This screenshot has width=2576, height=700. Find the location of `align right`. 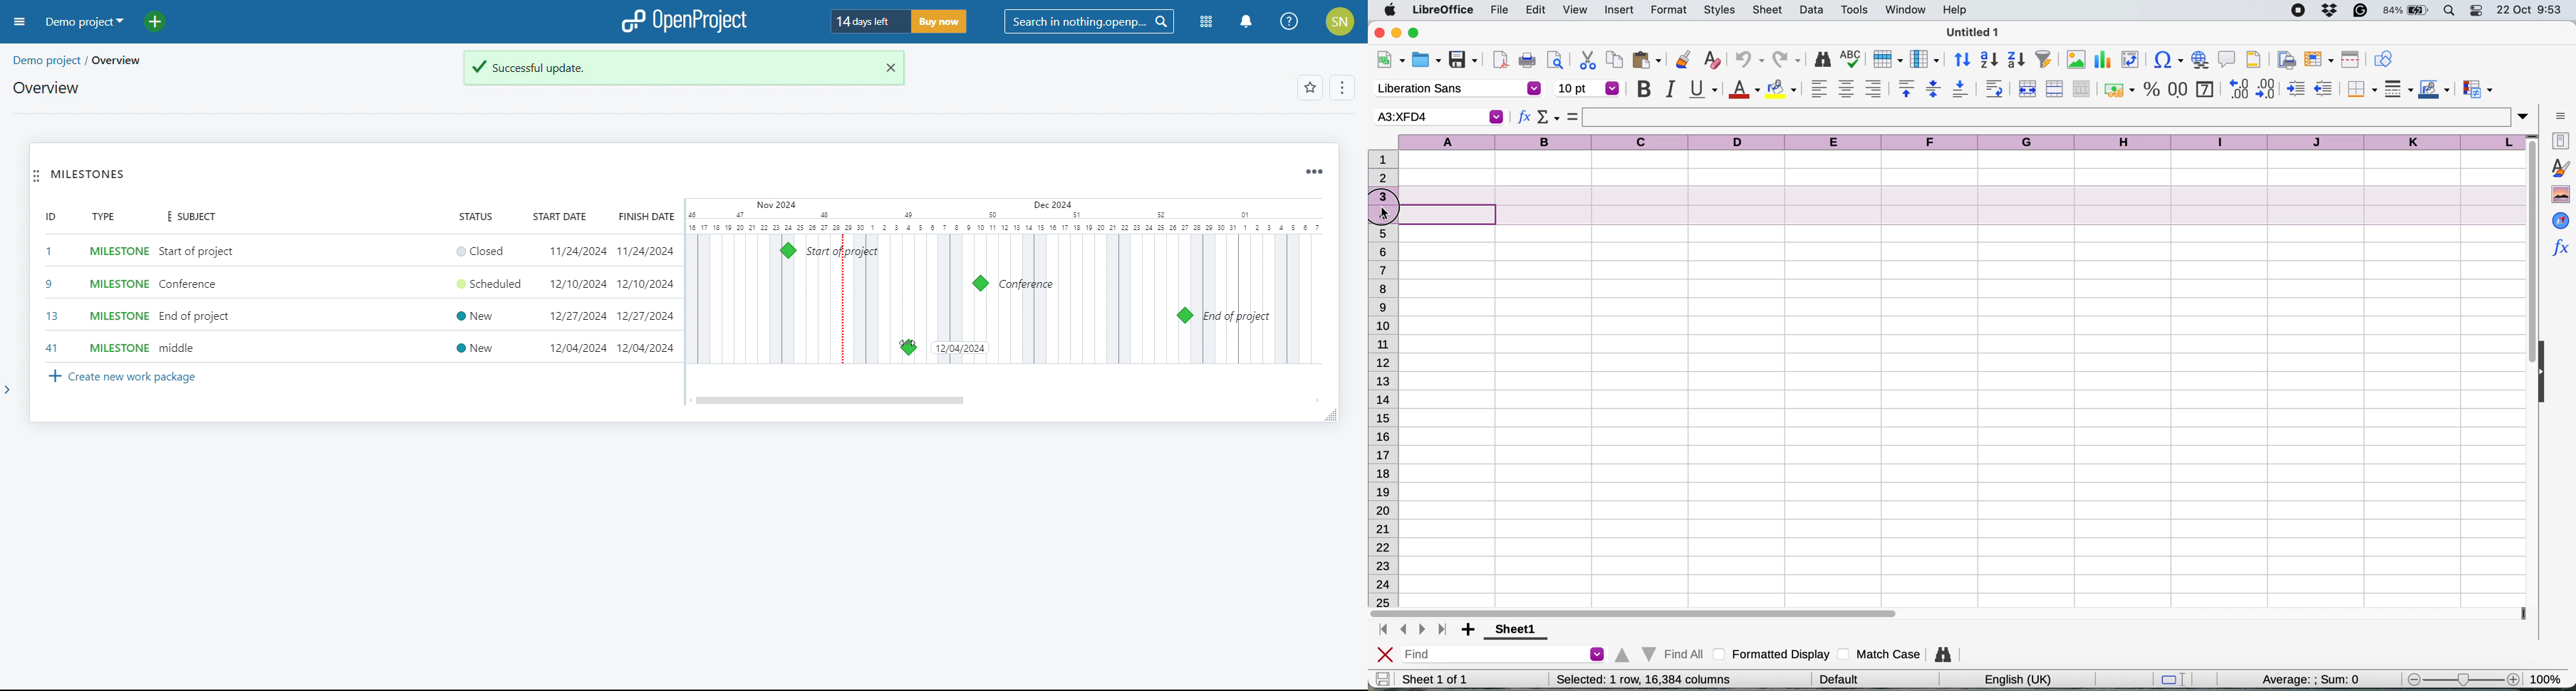

align right is located at coordinates (1872, 89).